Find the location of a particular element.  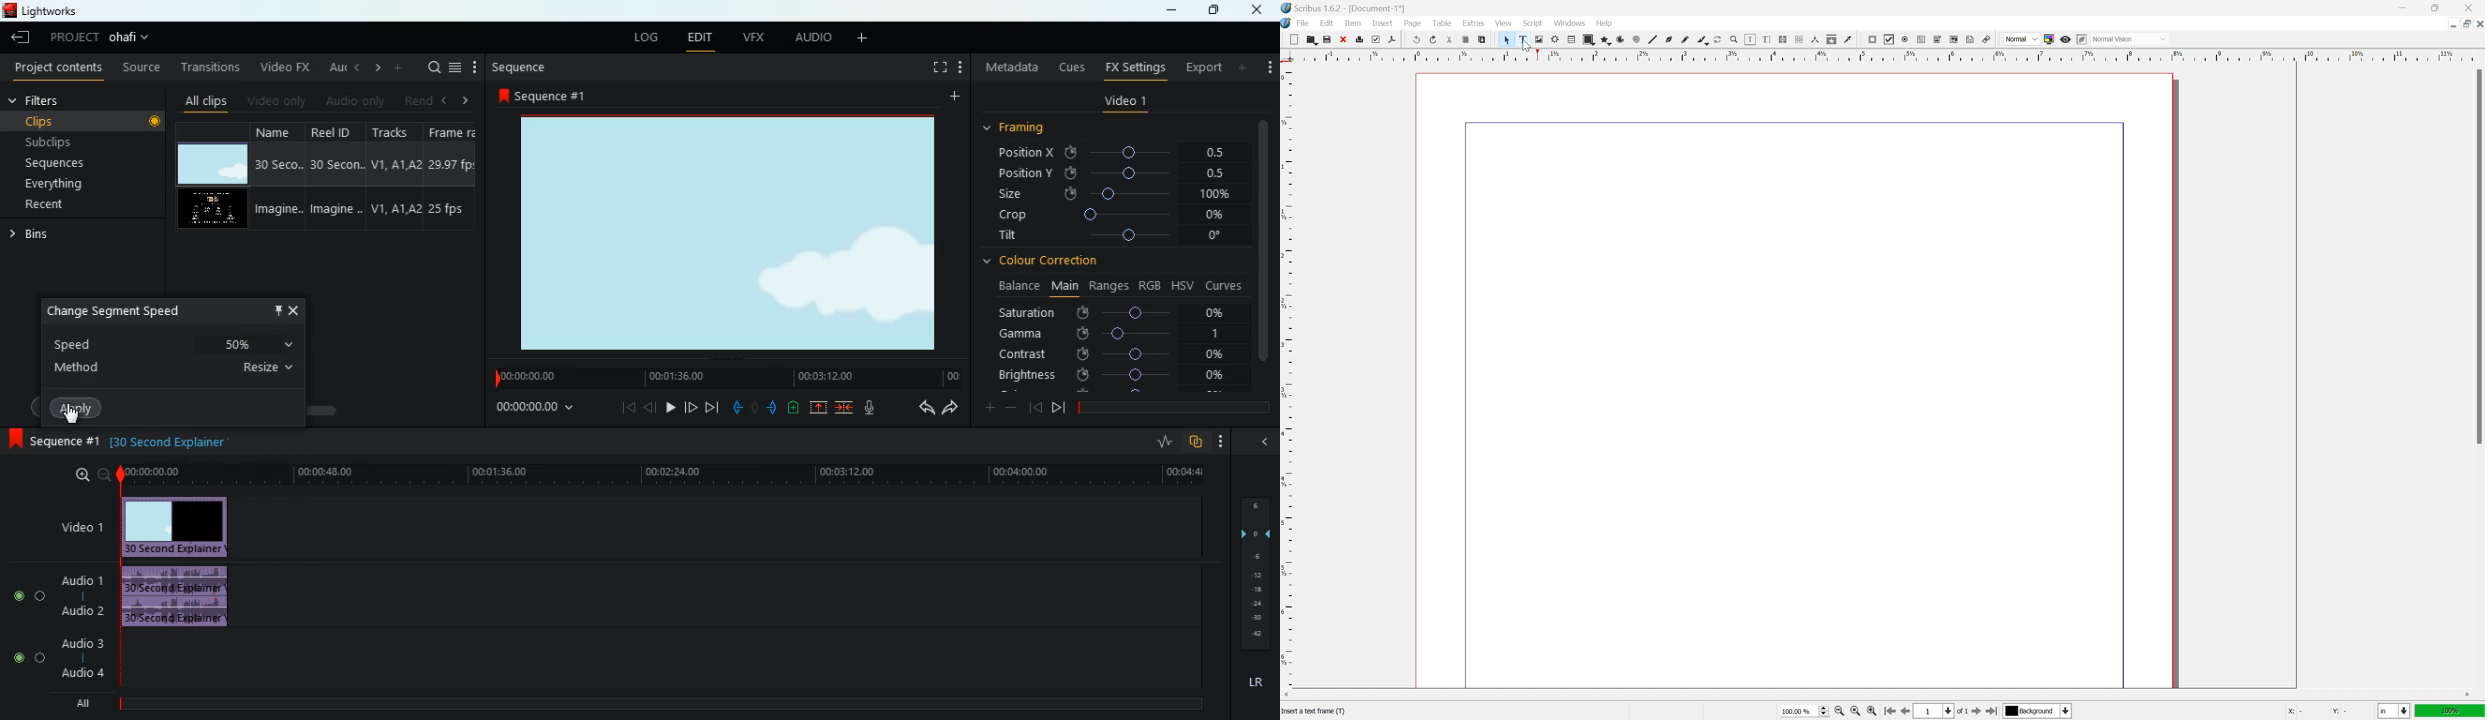

text frame is located at coordinates (1522, 39).